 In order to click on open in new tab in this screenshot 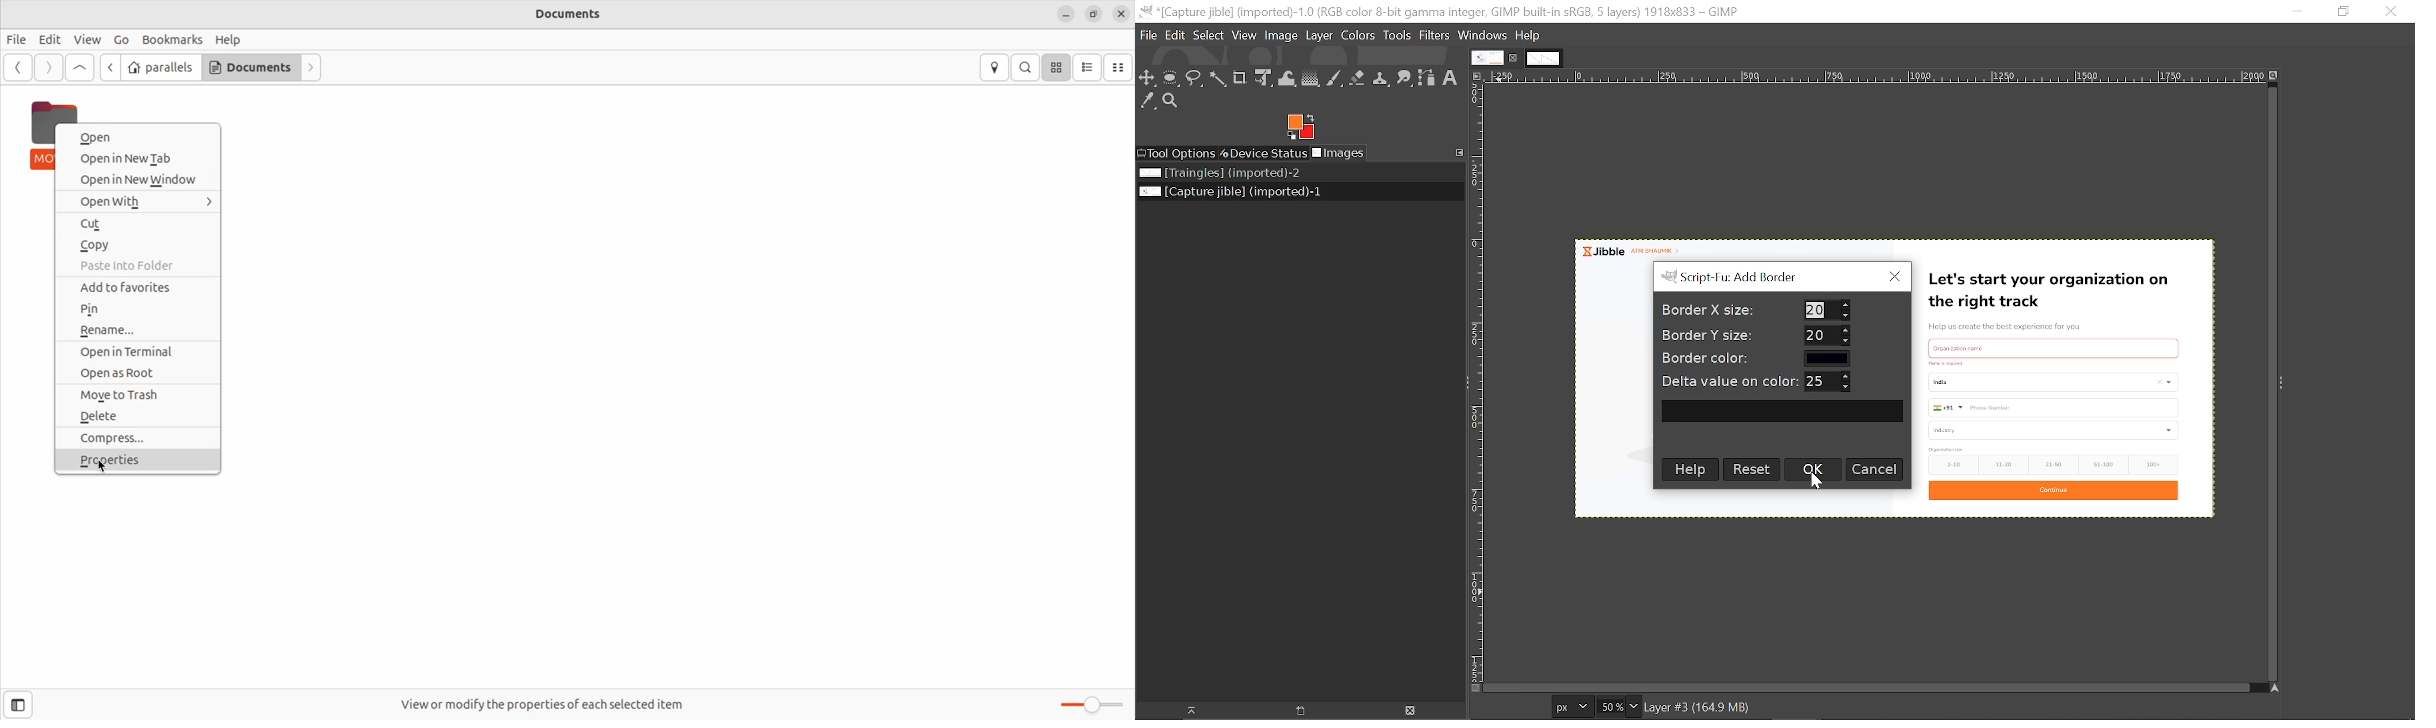, I will do `click(139, 159)`.